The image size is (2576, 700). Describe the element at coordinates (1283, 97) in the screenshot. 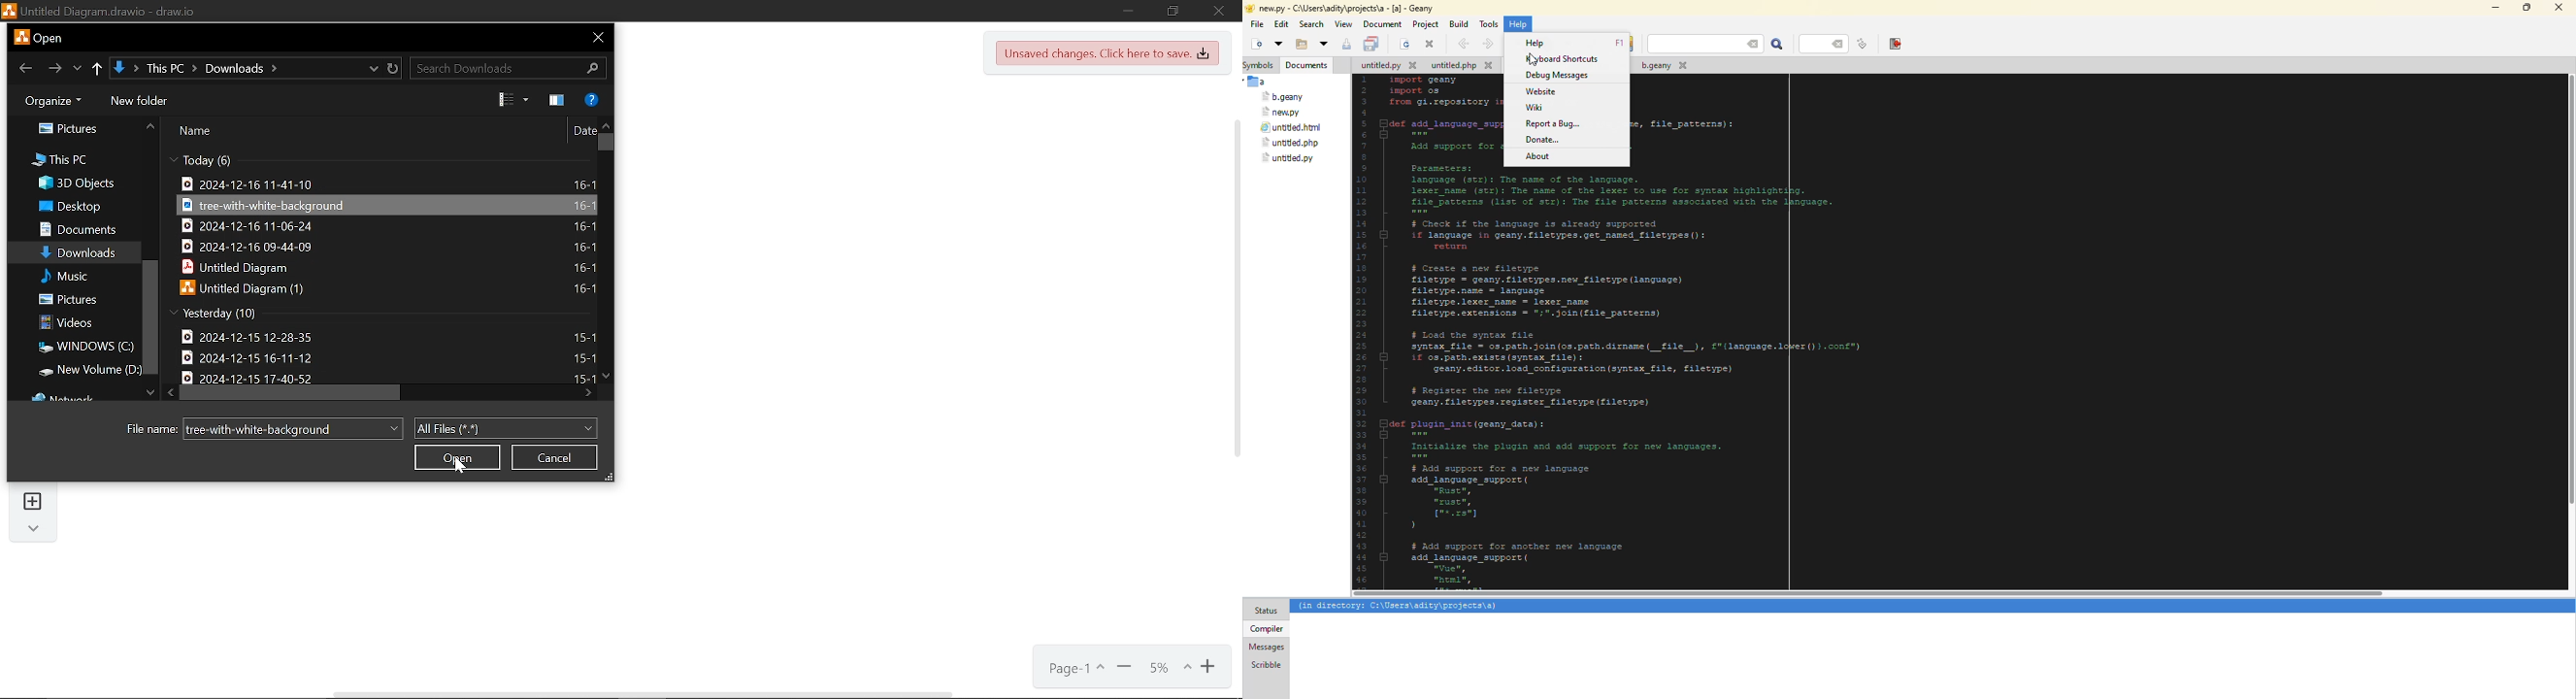

I see `file` at that location.